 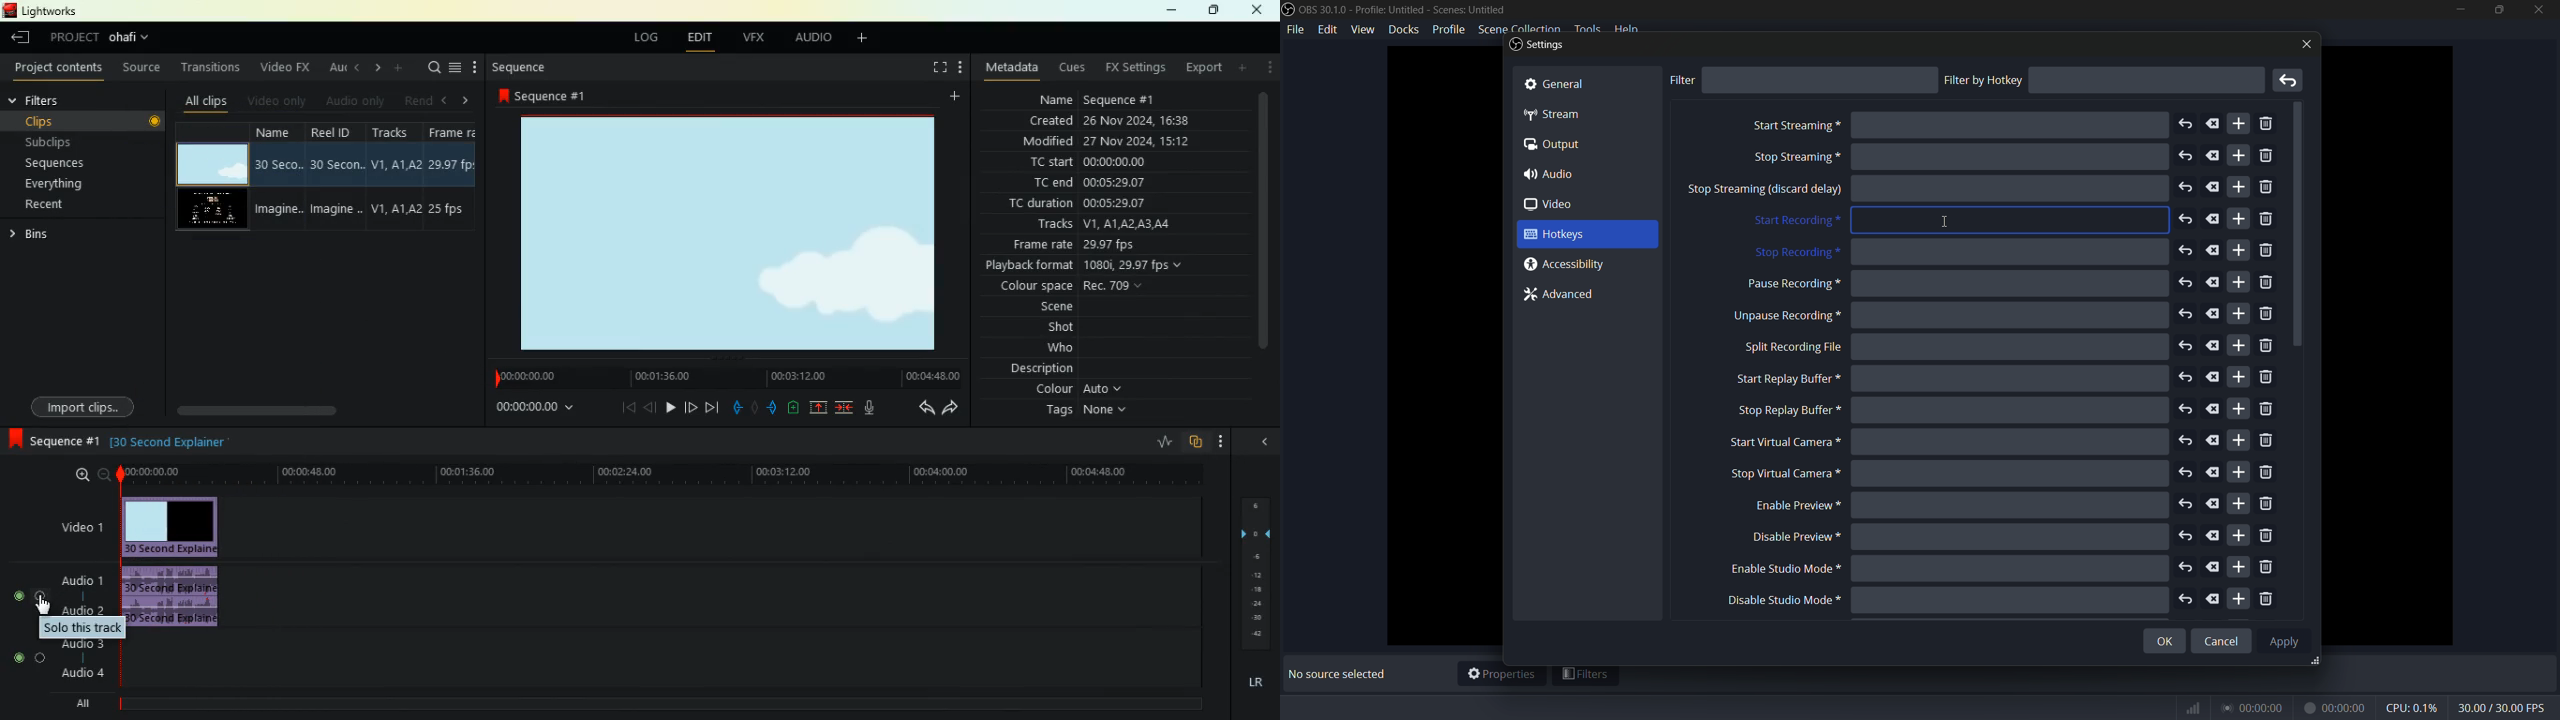 I want to click on enable preview, so click(x=1793, y=506).